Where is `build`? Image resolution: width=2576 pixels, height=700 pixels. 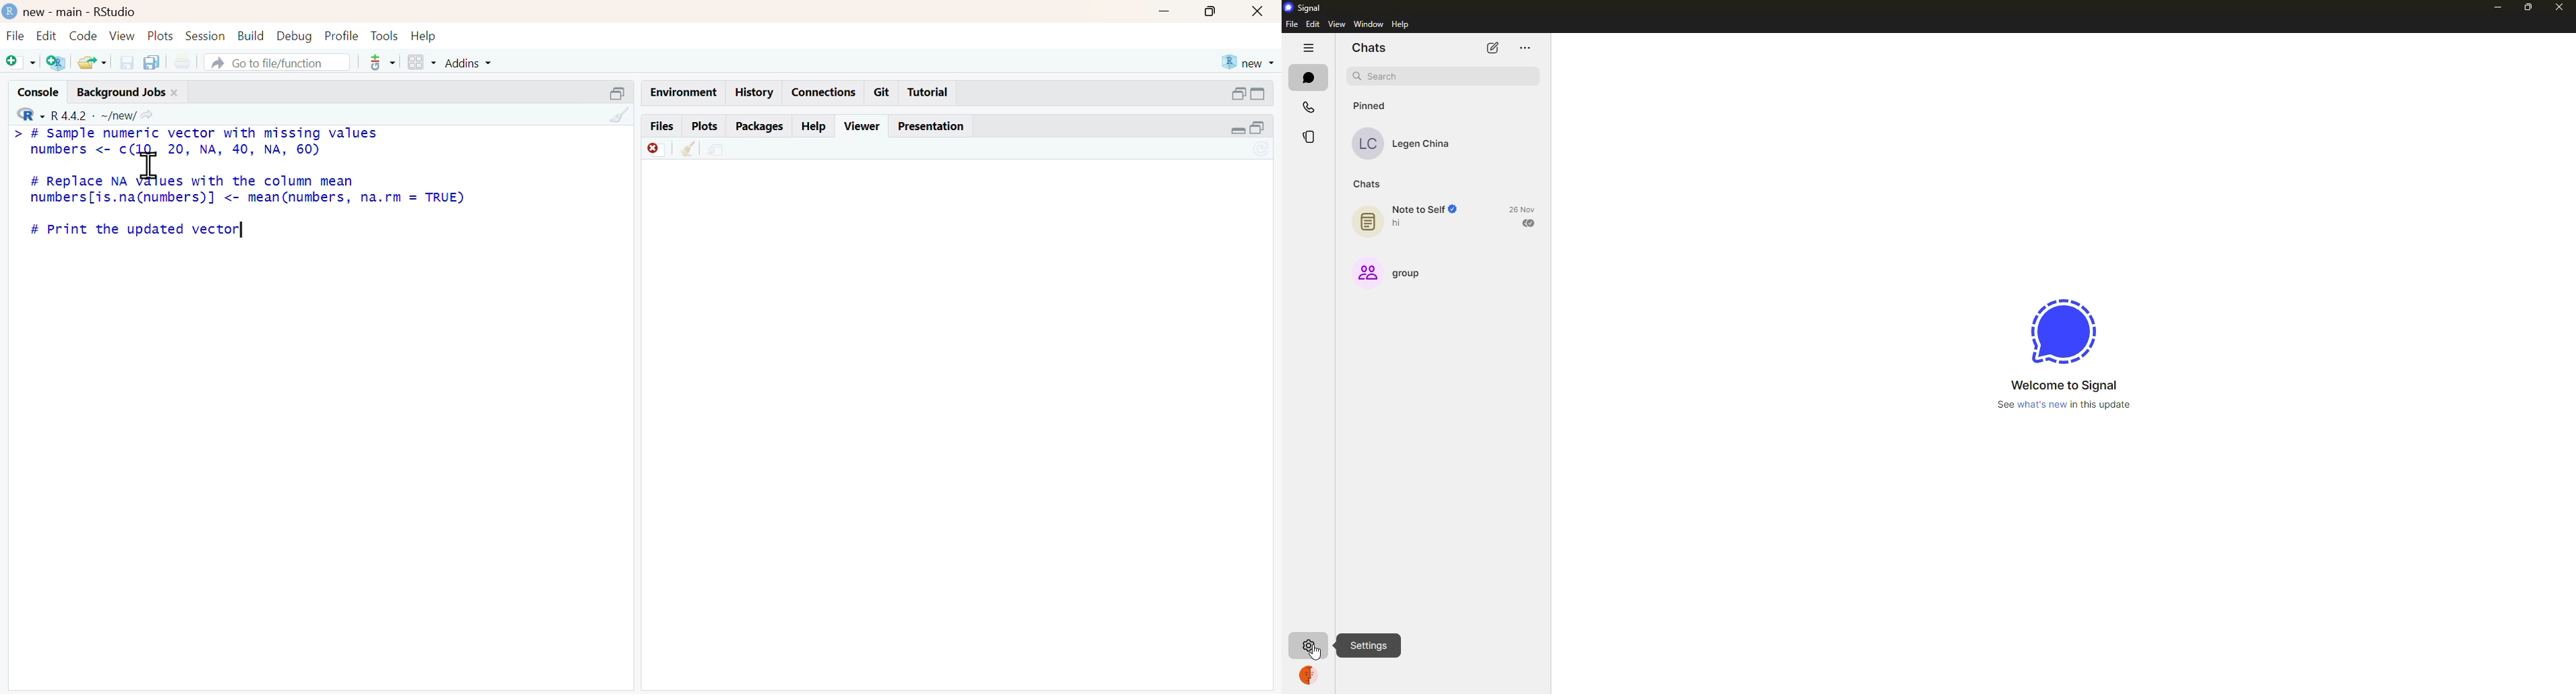 build is located at coordinates (252, 35).